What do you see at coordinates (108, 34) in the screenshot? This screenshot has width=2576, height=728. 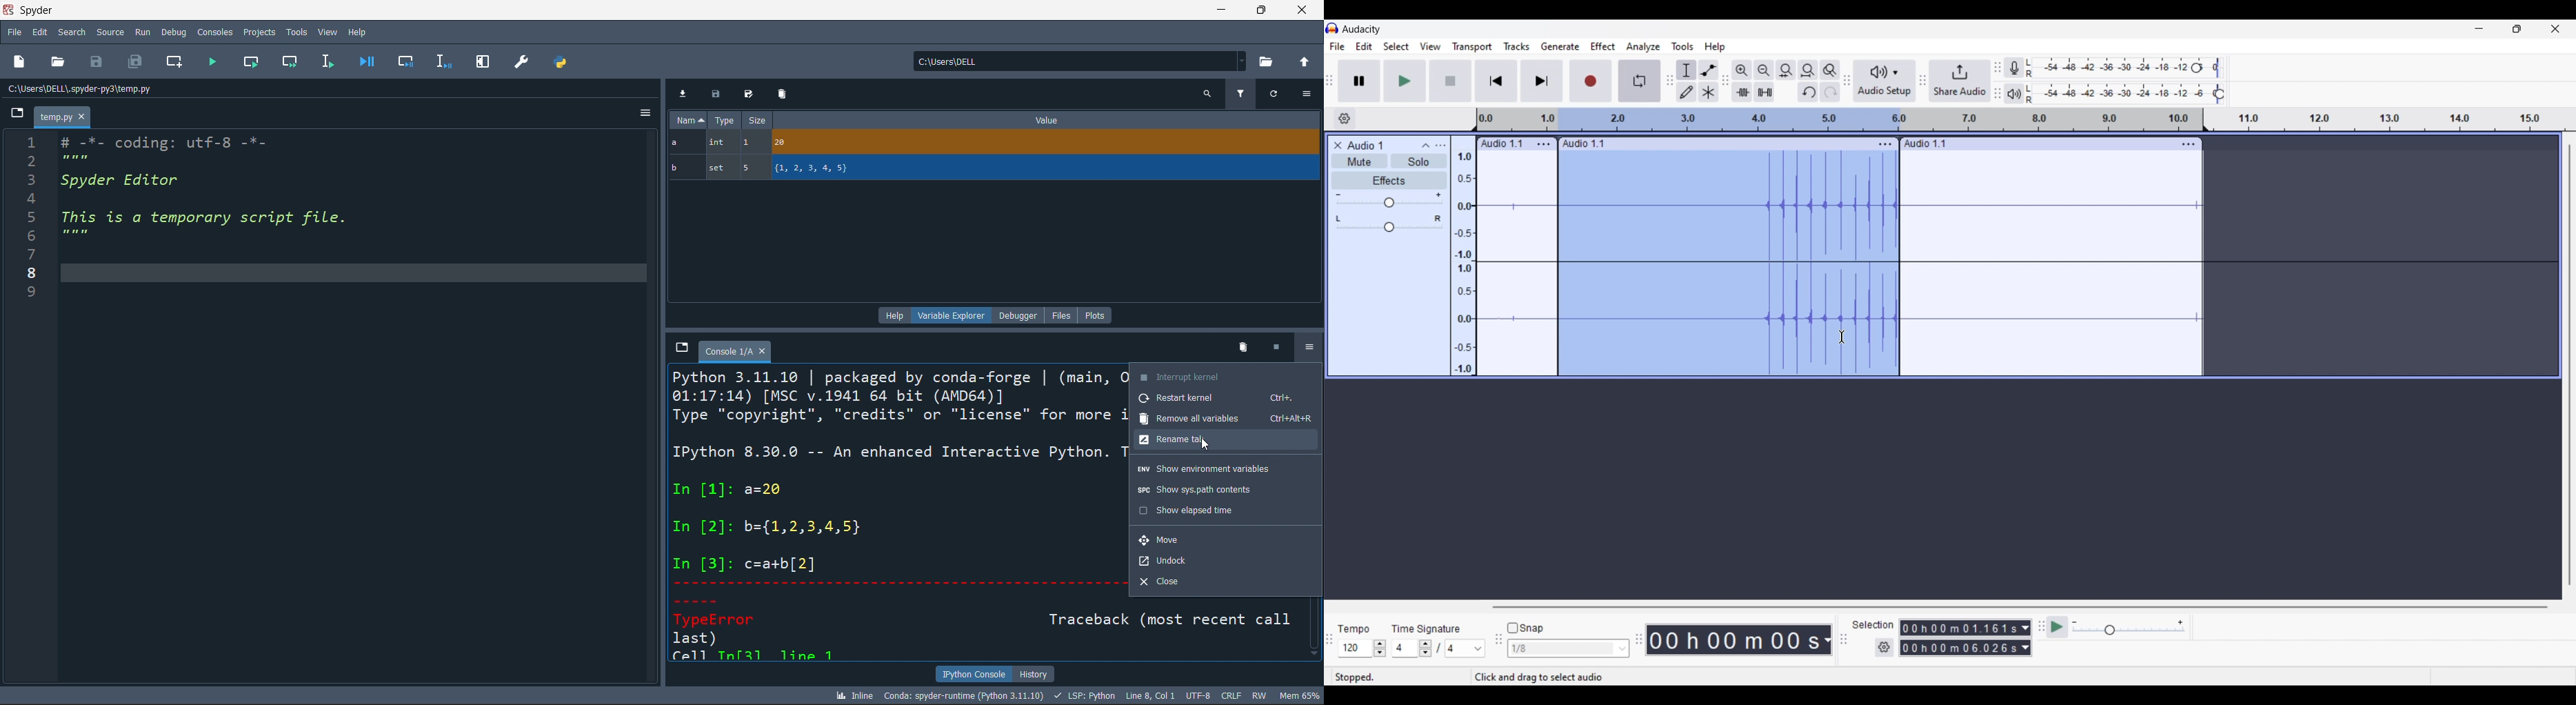 I see `source` at bounding box center [108, 34].